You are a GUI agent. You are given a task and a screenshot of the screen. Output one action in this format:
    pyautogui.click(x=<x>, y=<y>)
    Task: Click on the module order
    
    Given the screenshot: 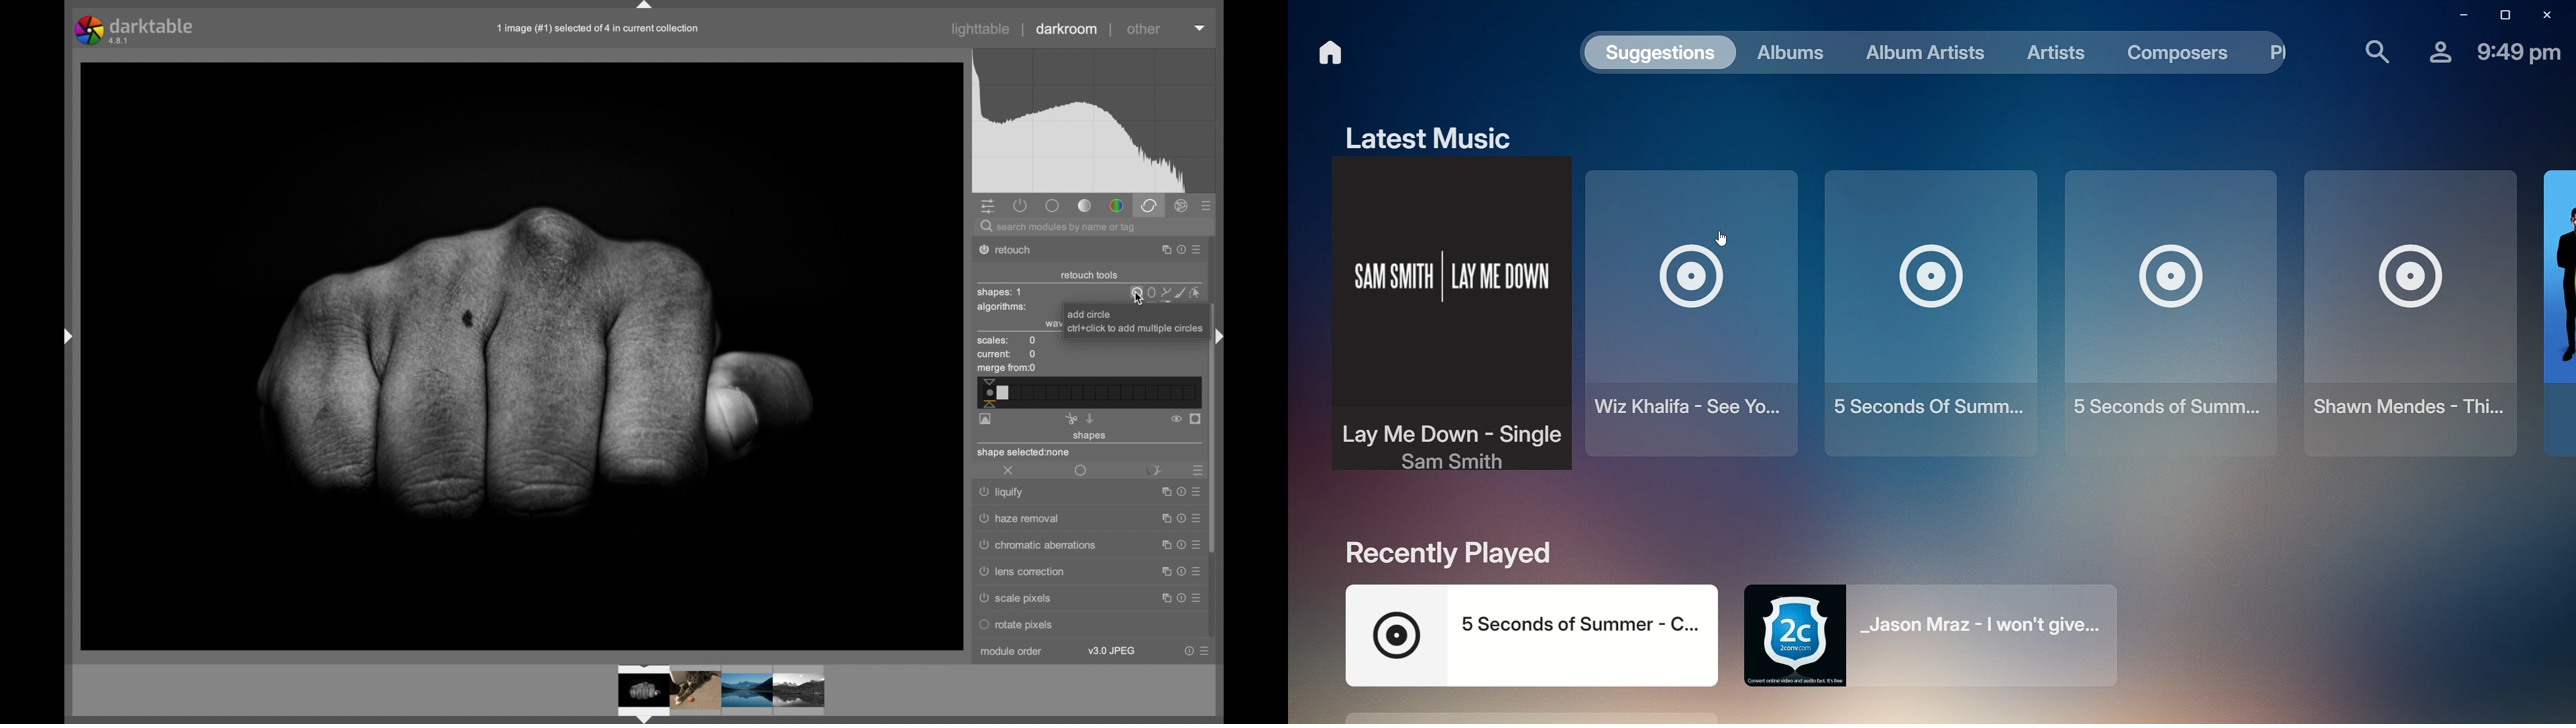 What is the action you would take?
    pyautogui.click(x=1012, y=652)
    